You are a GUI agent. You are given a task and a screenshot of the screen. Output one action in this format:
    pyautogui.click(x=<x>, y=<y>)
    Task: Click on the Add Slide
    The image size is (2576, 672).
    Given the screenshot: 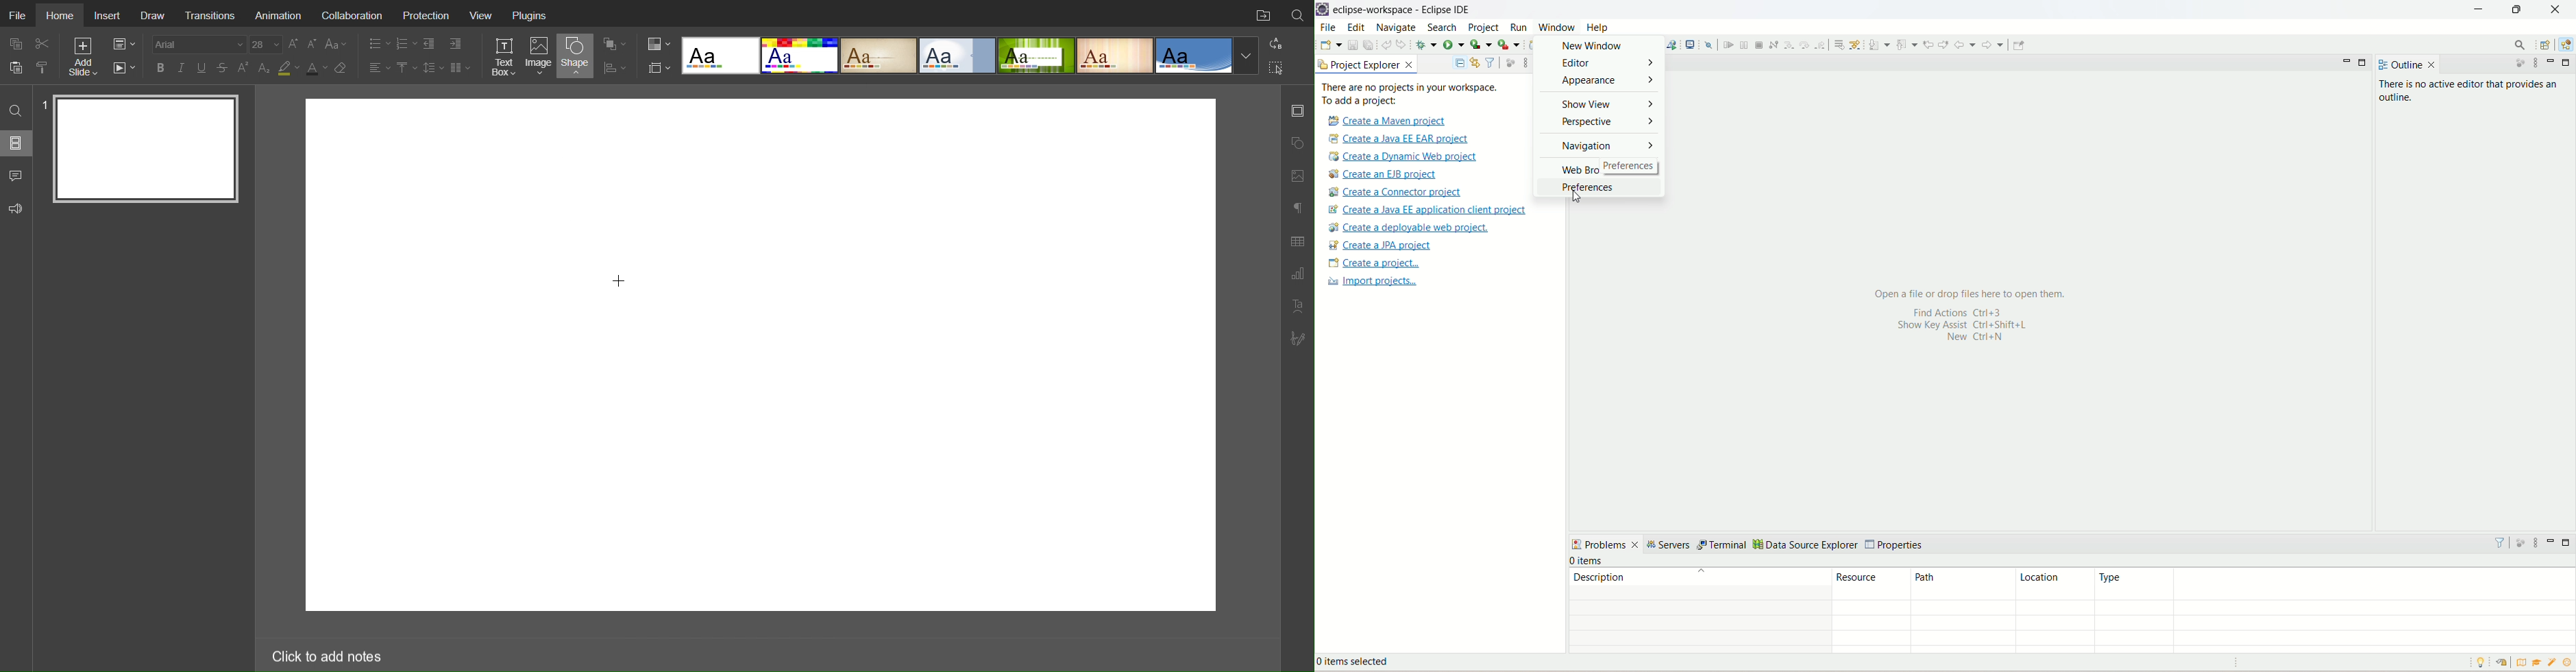 What is the action you would take?
    pyautogui.click(x=82, y=59)
    